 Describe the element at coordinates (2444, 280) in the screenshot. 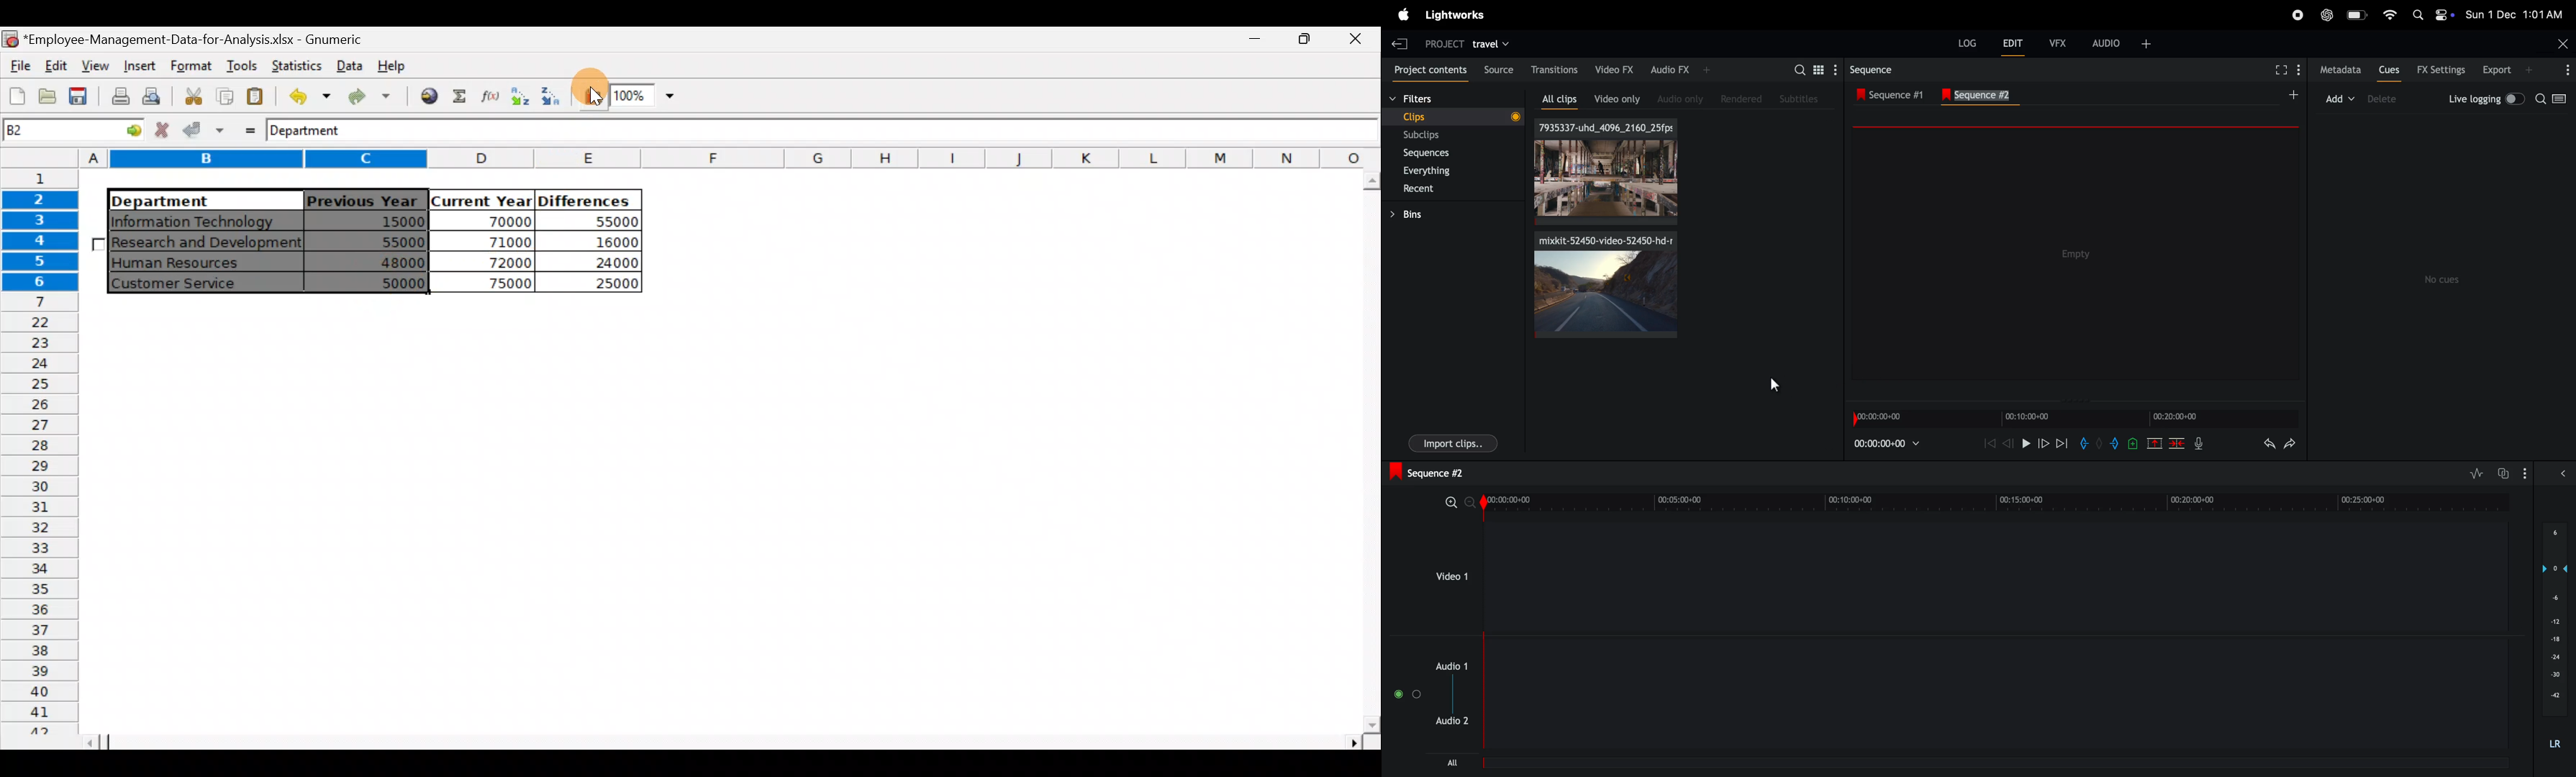

I see `no cues` at that location.